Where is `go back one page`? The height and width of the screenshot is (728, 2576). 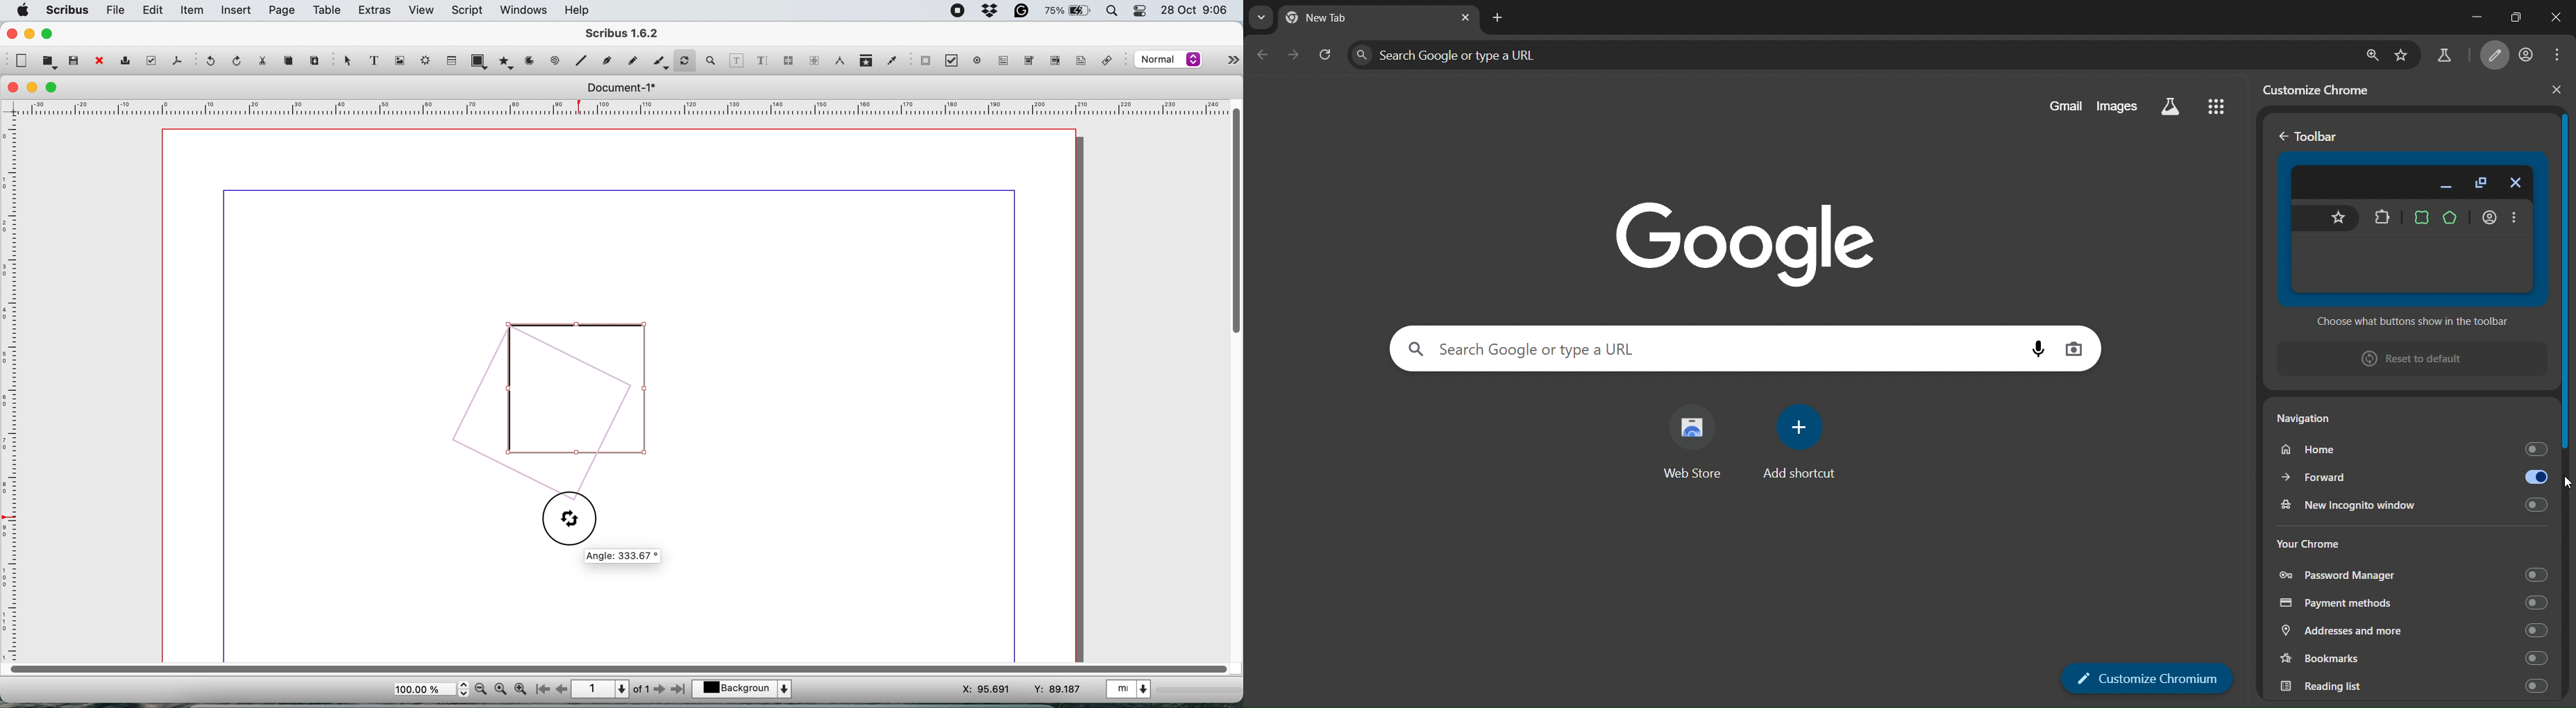
go back one page is located at coordinates (1263, 54).